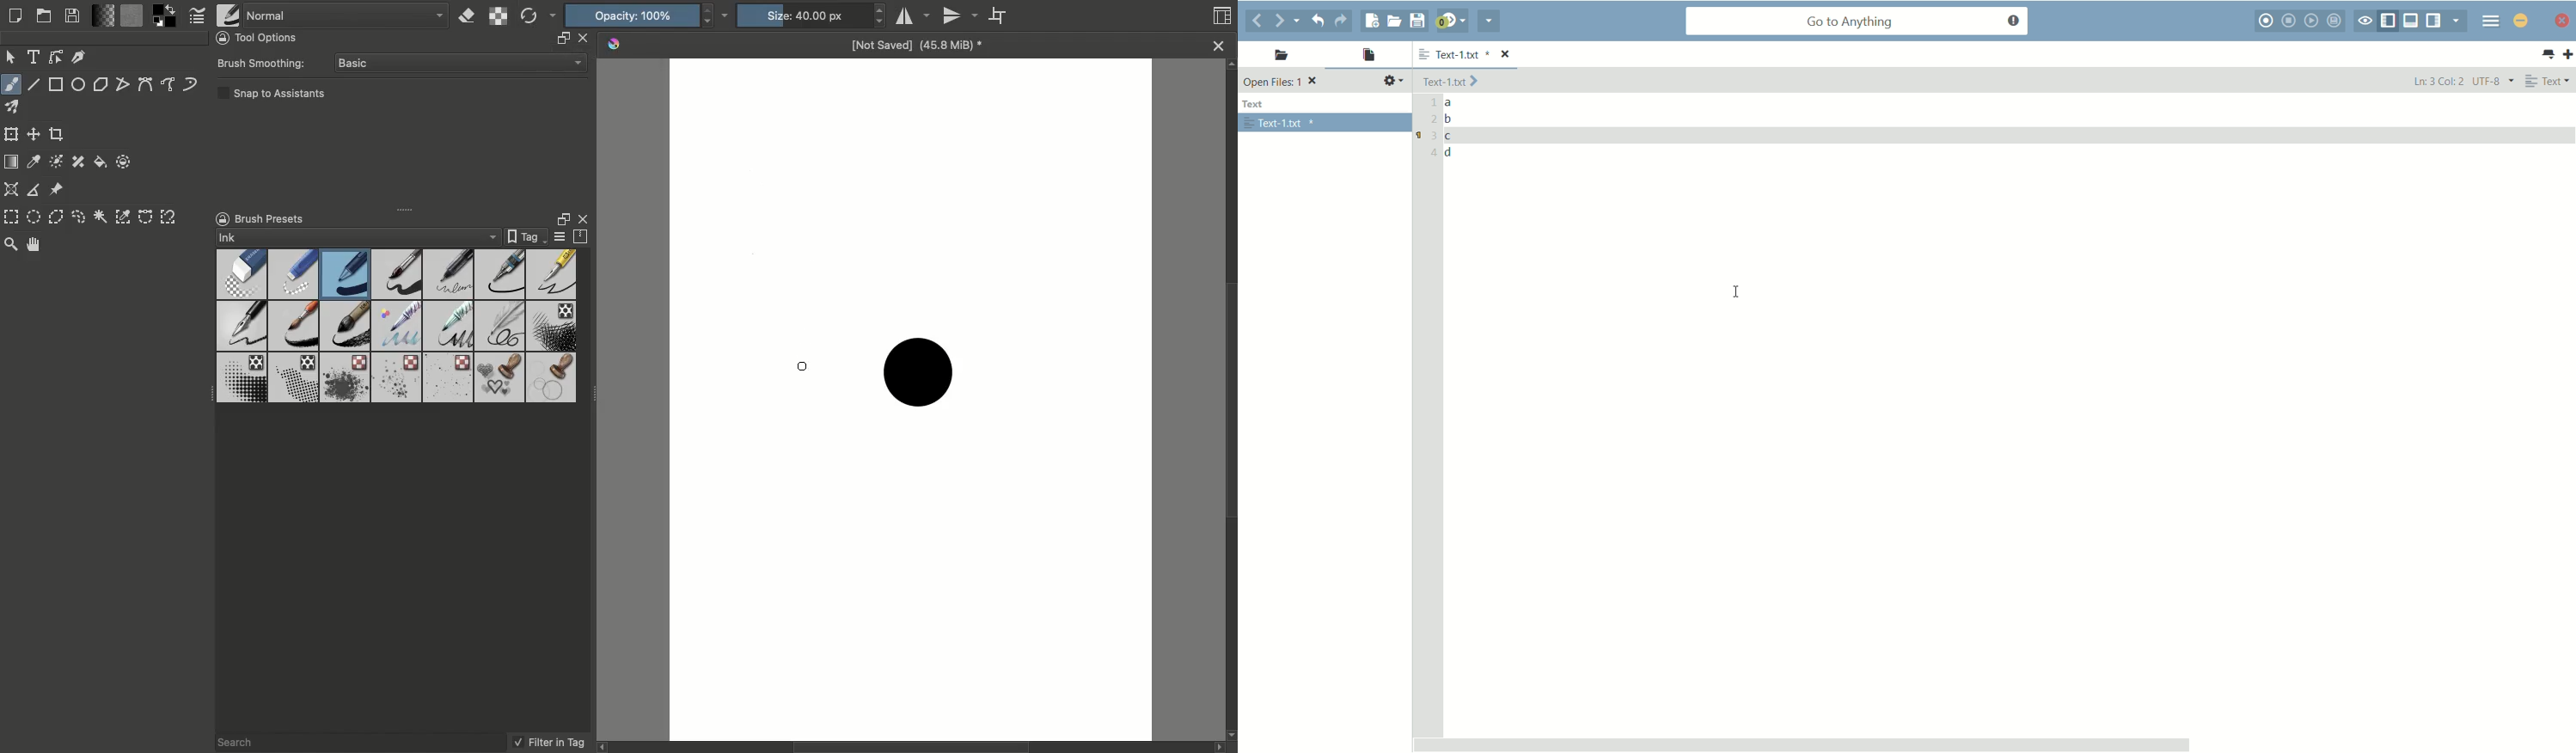  I want to click on Edit, so click(56, 58).